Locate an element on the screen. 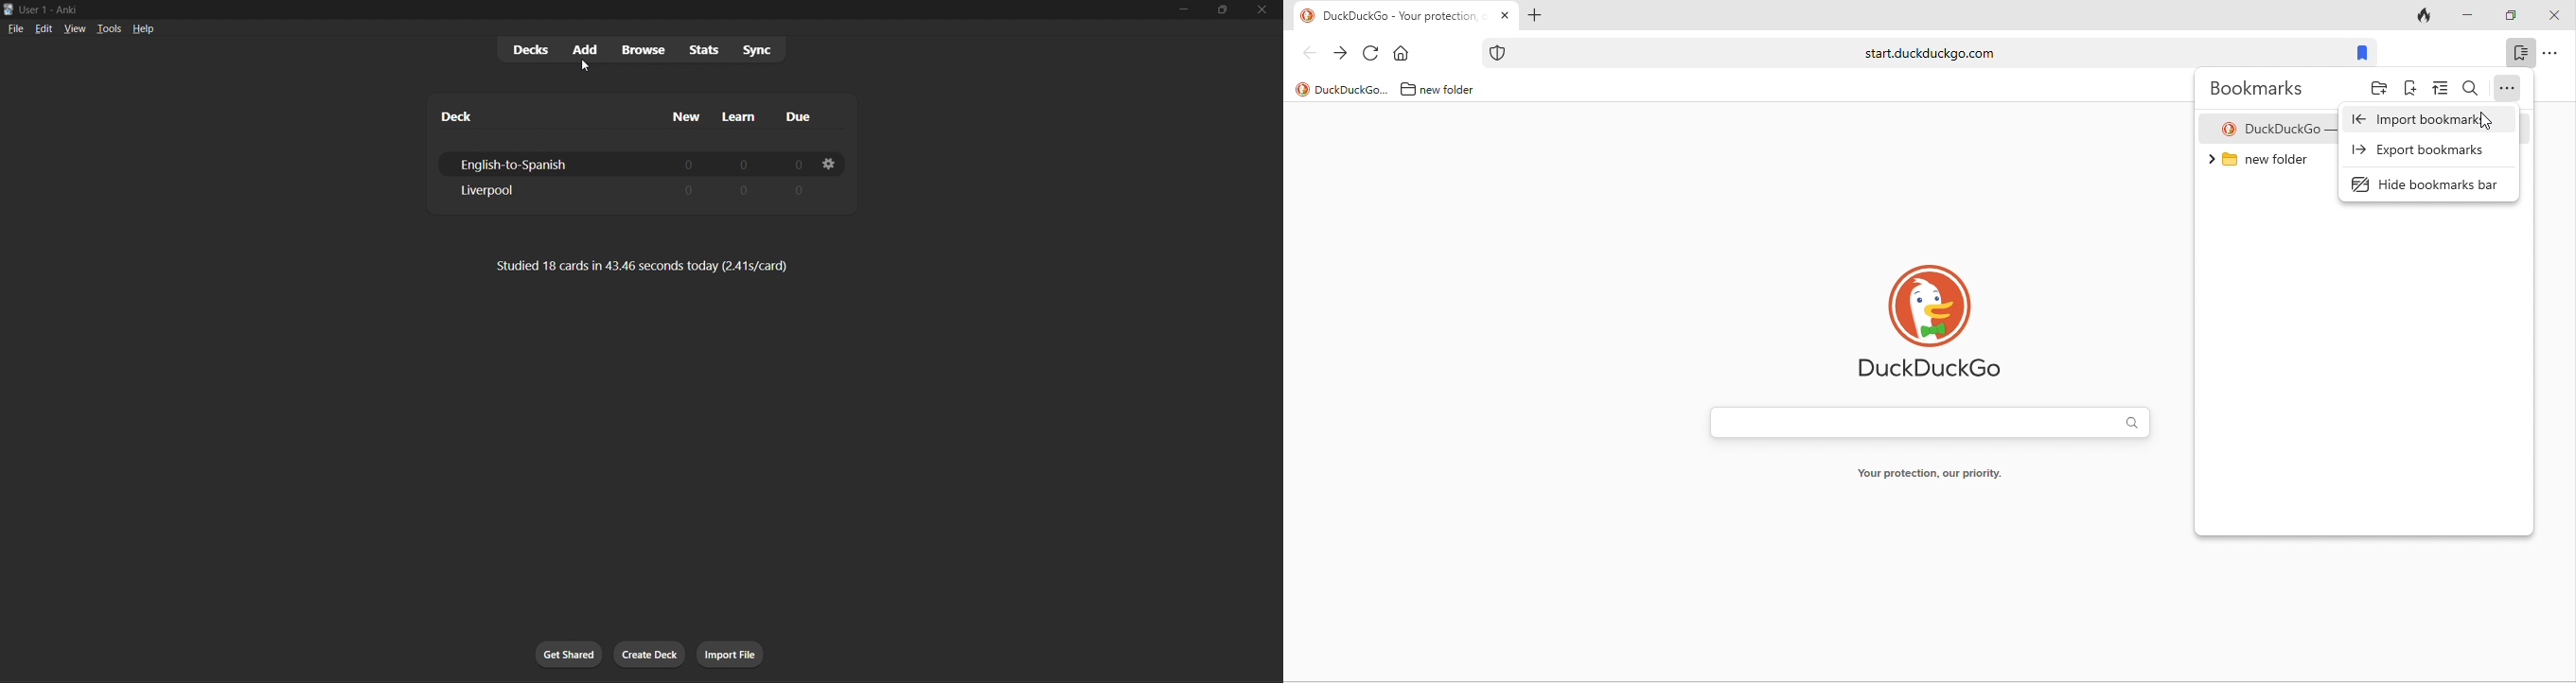 Image resolution: width=2576 pixels, height=700 pixels. start.duckduckgo.com is located at coordinates (1930, 52).